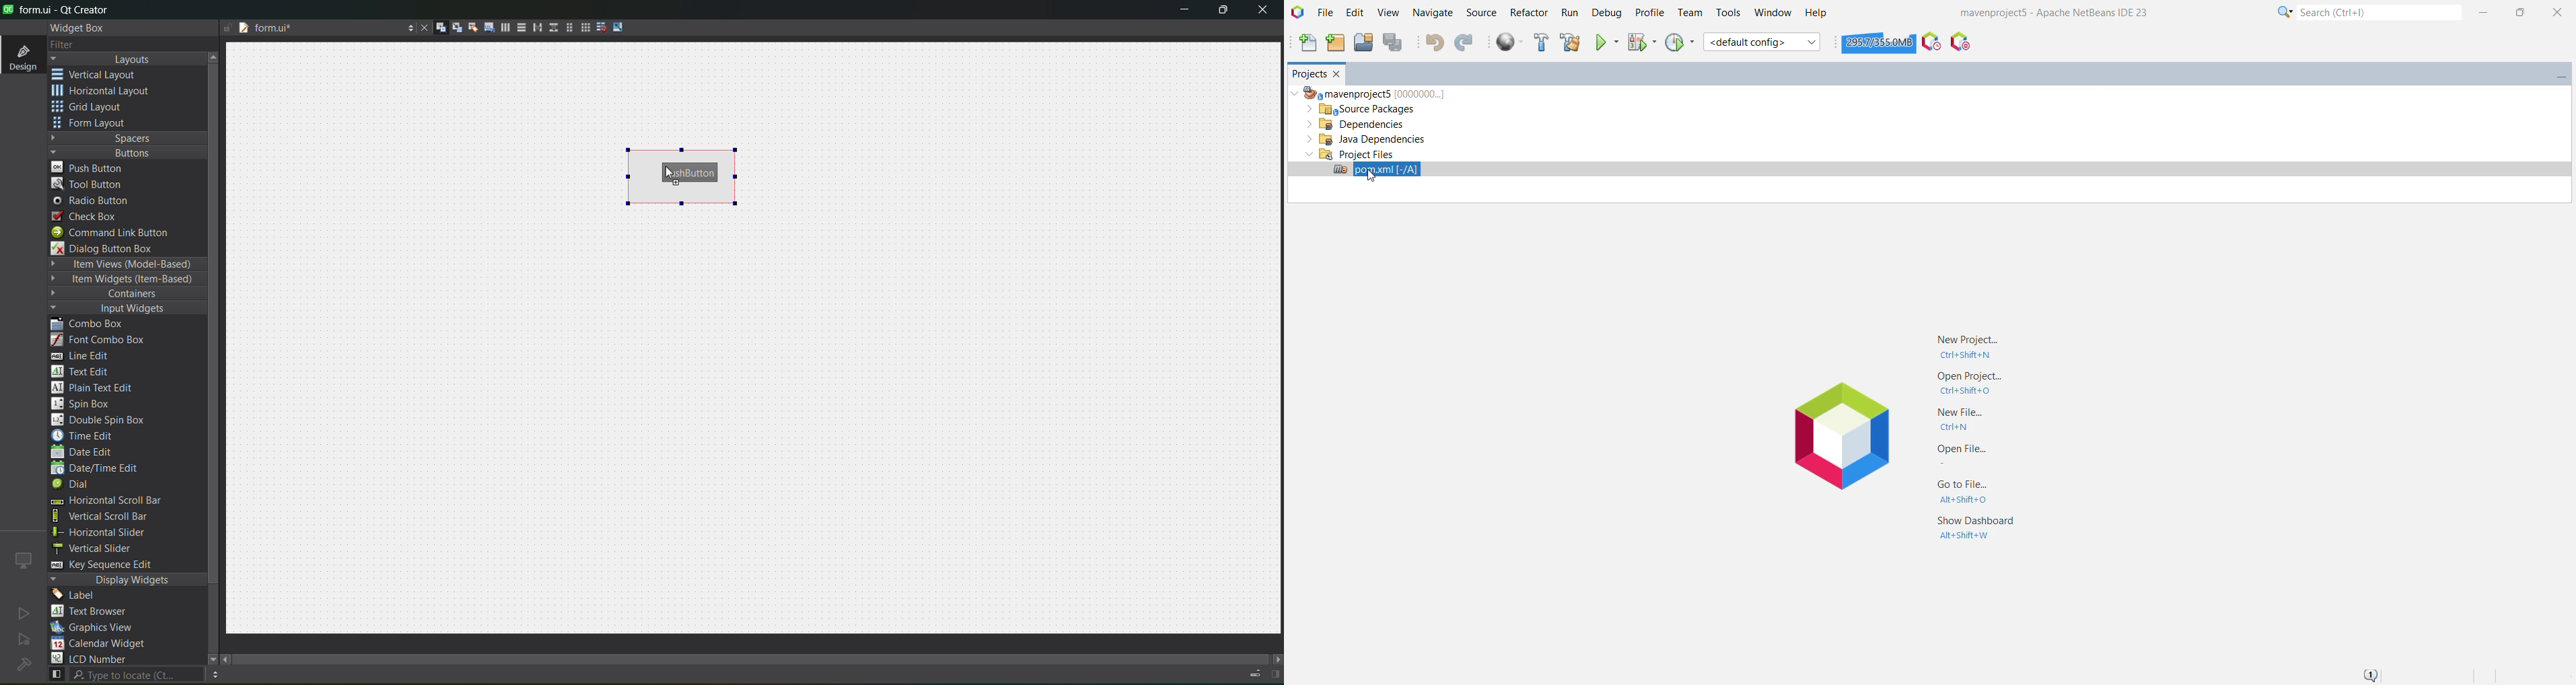  Describe the element at coordinates (104, 93) in the screenshot. I see `horizontal` at that location.